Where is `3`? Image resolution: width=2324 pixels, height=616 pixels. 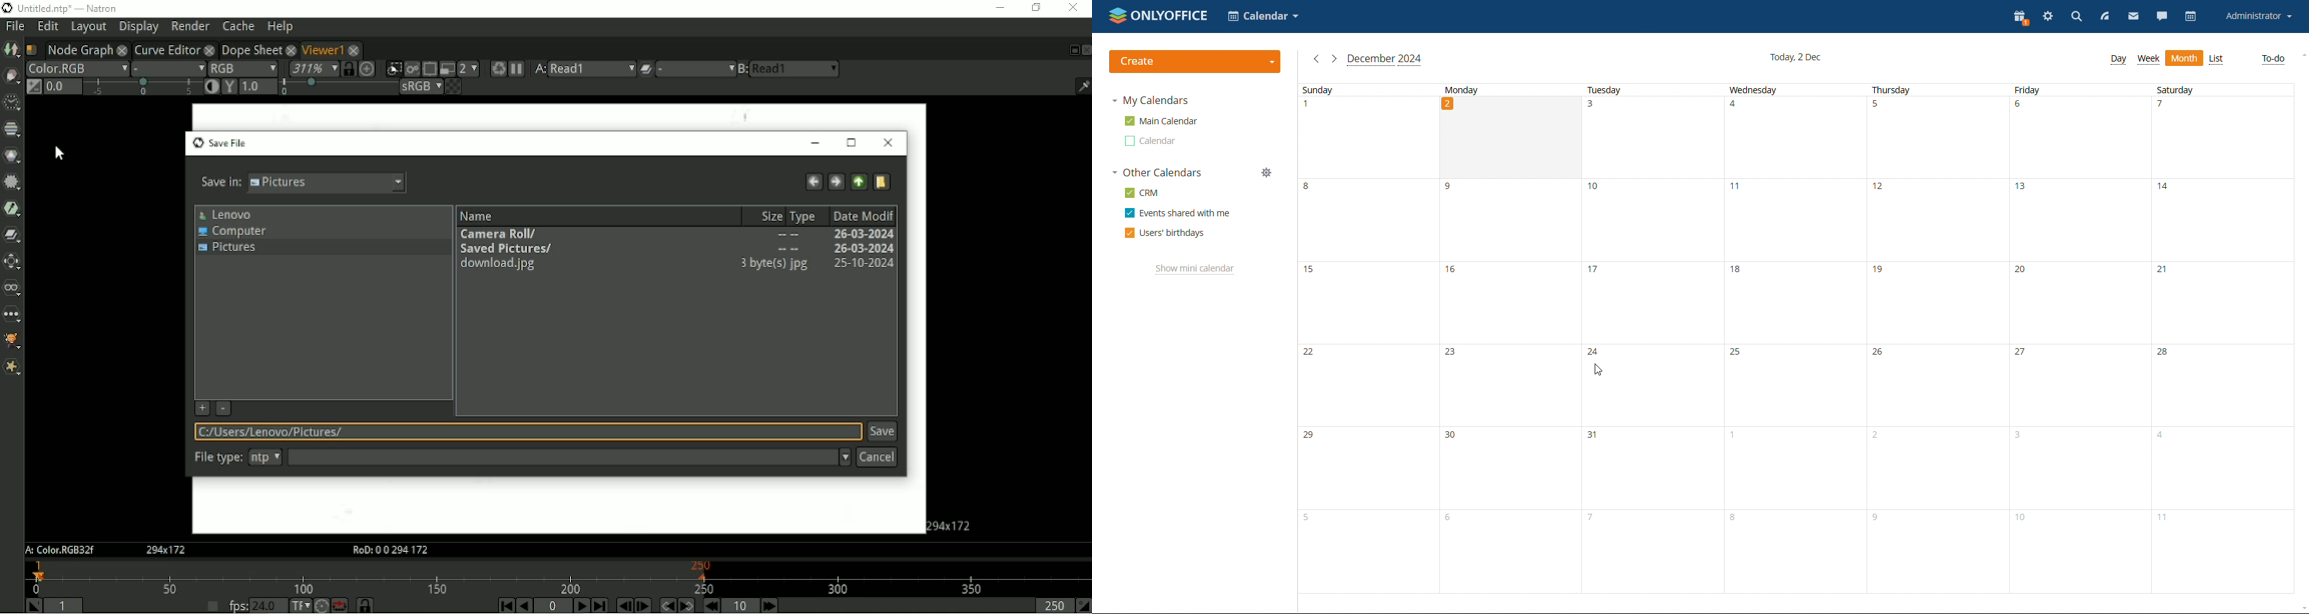 3 is located at coordinates (1596, 109).